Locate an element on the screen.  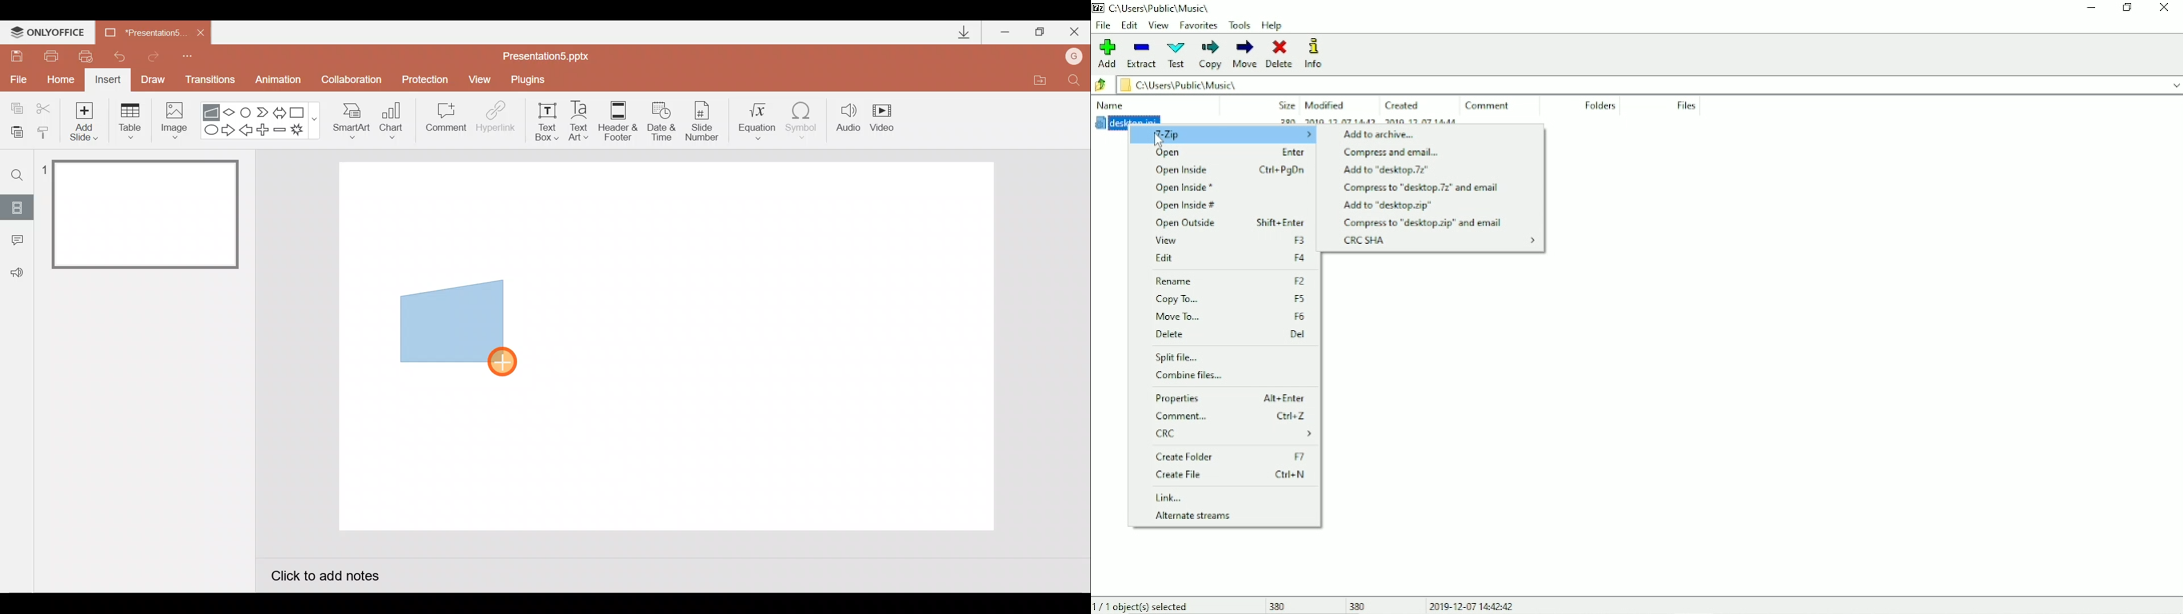
Chart is located at coordinates (392, 118).